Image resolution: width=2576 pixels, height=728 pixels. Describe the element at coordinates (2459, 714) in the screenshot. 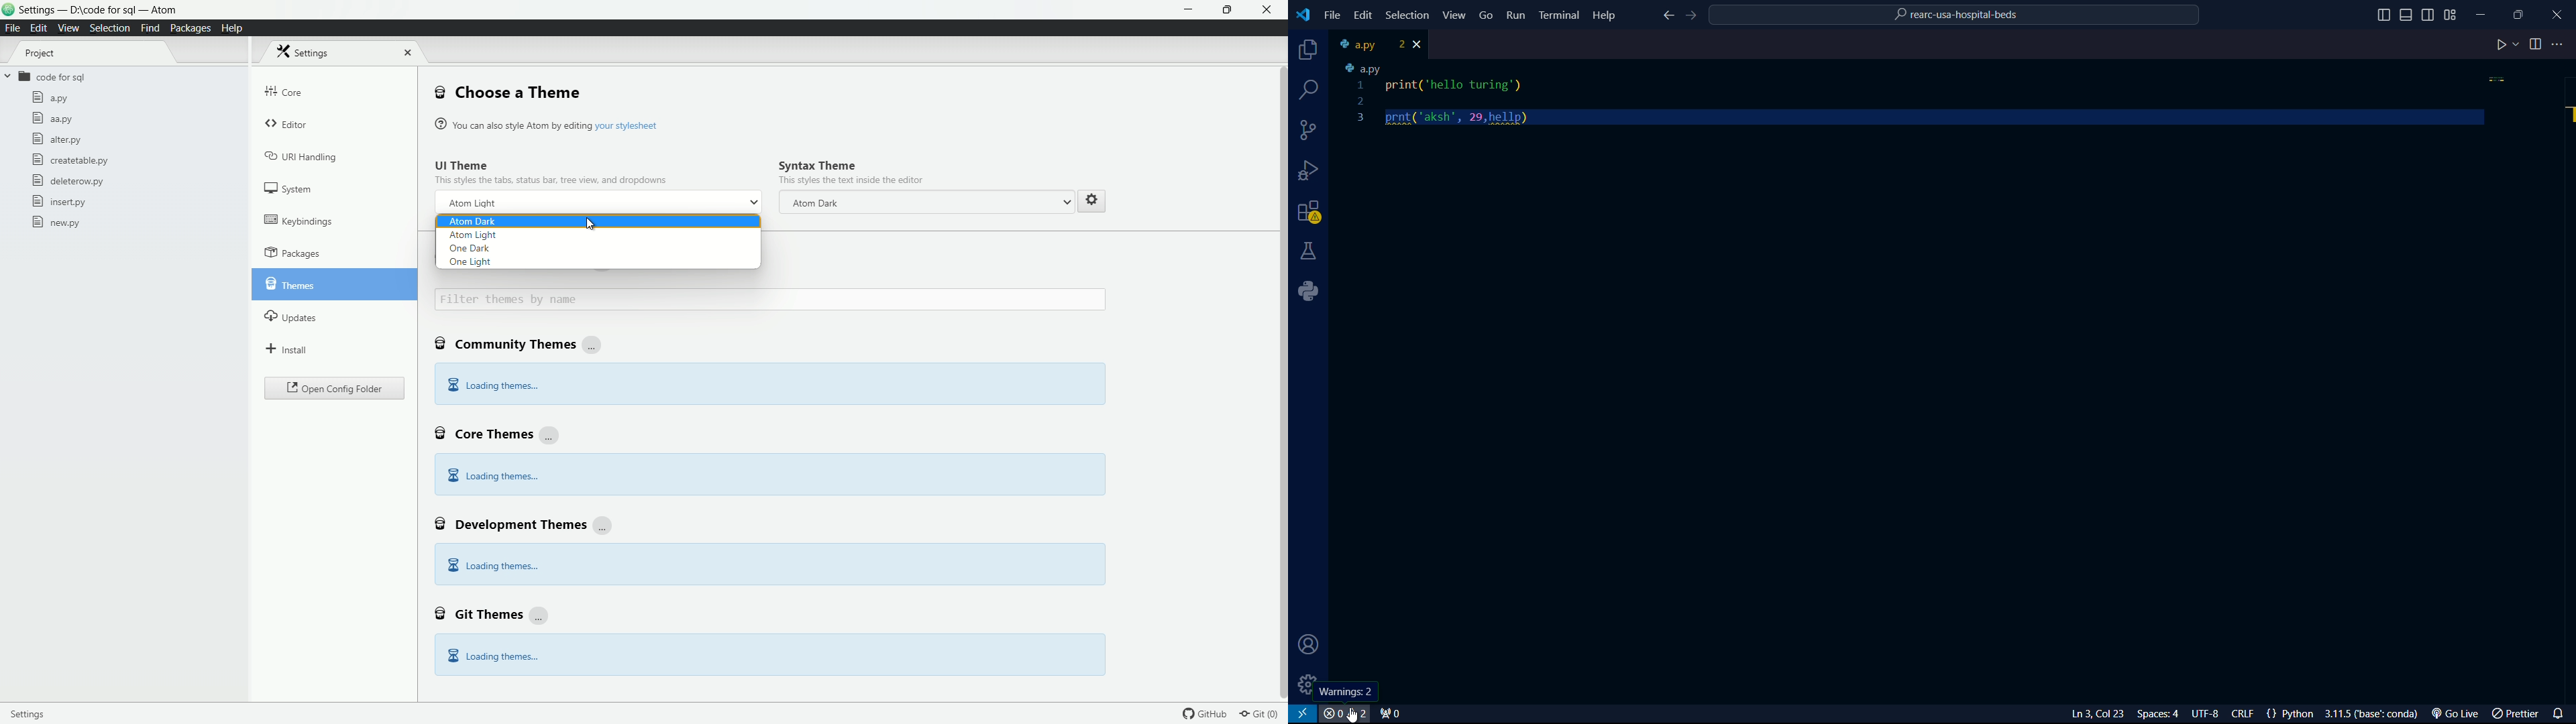

I see `Go Live` at that location.